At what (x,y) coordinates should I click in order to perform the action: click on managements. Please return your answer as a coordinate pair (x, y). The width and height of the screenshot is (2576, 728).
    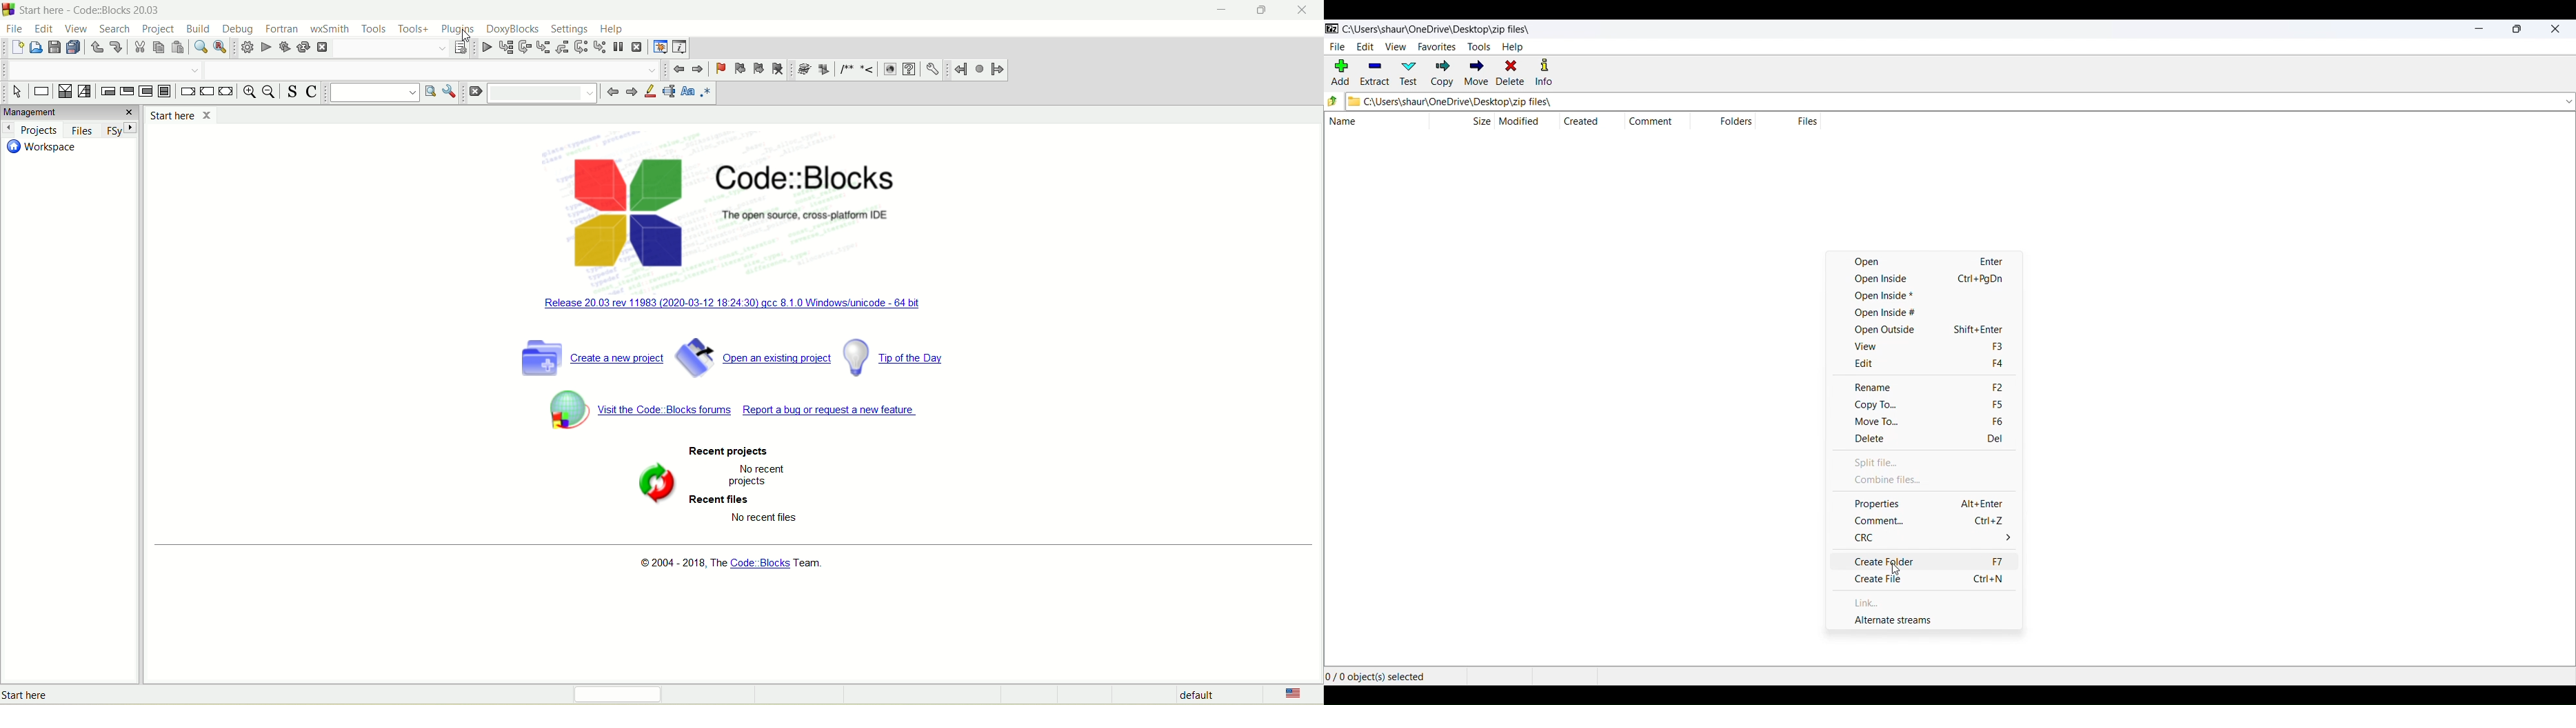
    Looking at the image, I should click on (69, 112).